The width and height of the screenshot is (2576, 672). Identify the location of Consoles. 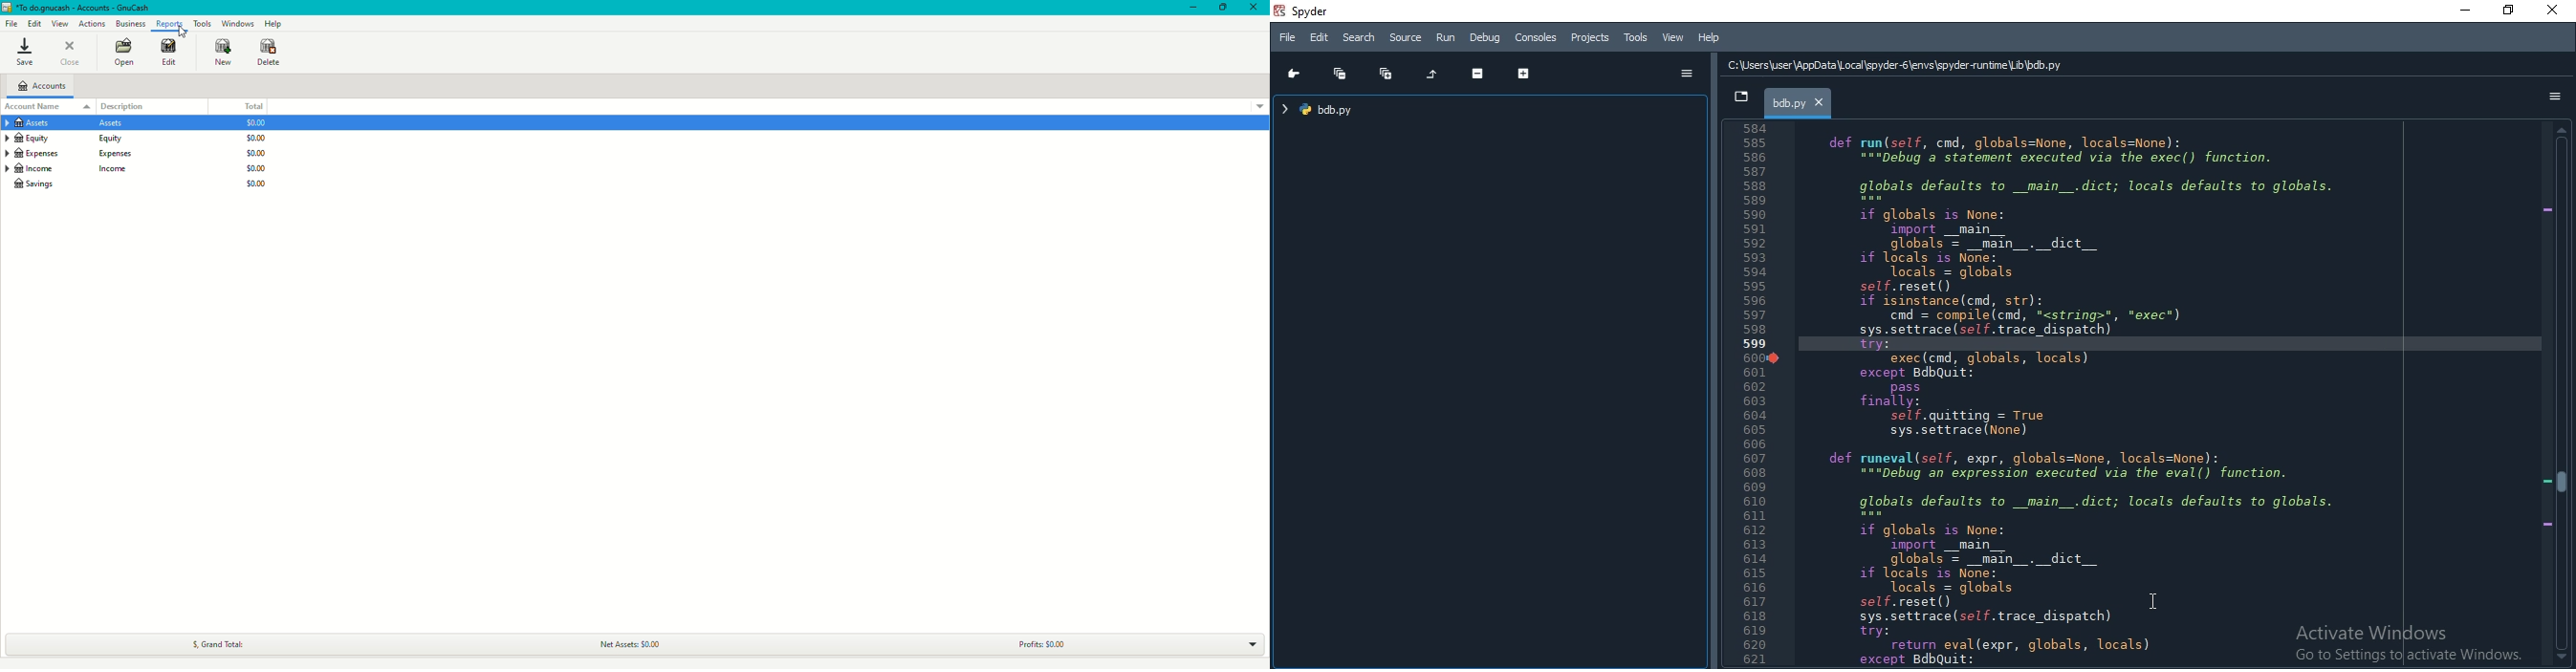
(1537, 36).